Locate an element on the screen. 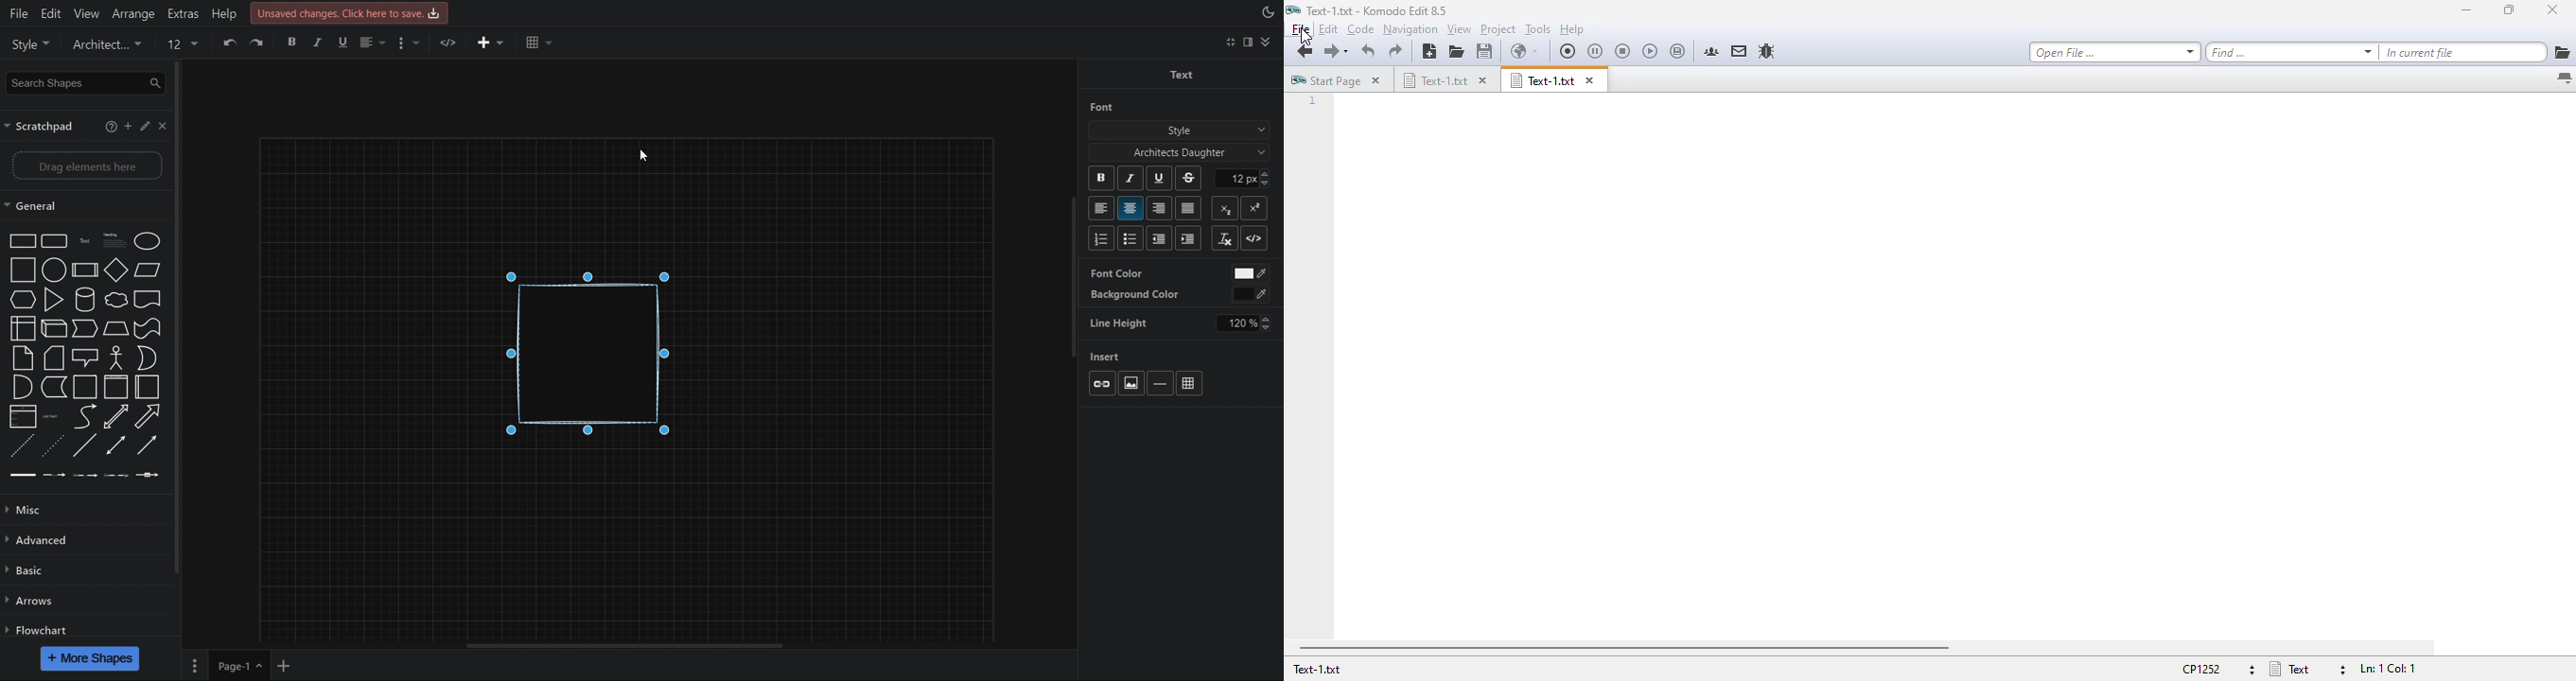  Collapse is located at coordinates (1274, 44).